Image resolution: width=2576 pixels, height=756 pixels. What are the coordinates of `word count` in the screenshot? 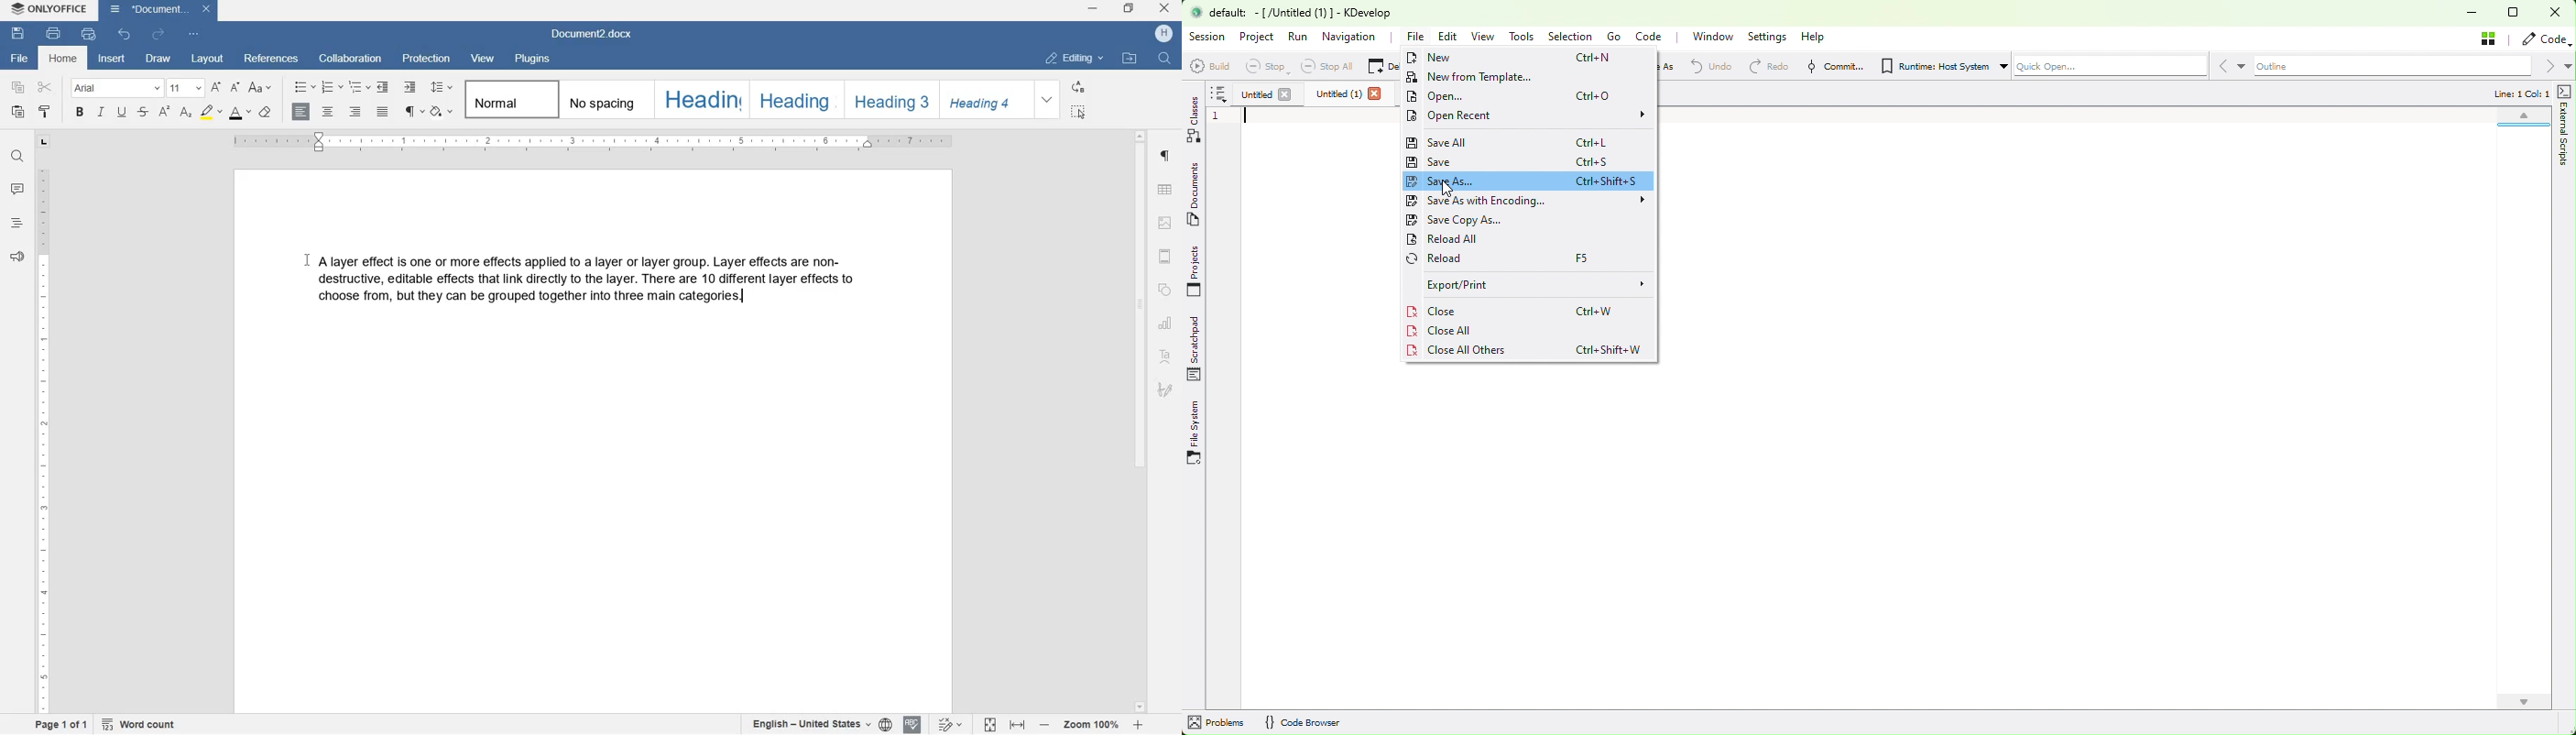 It's located at (139, 725).